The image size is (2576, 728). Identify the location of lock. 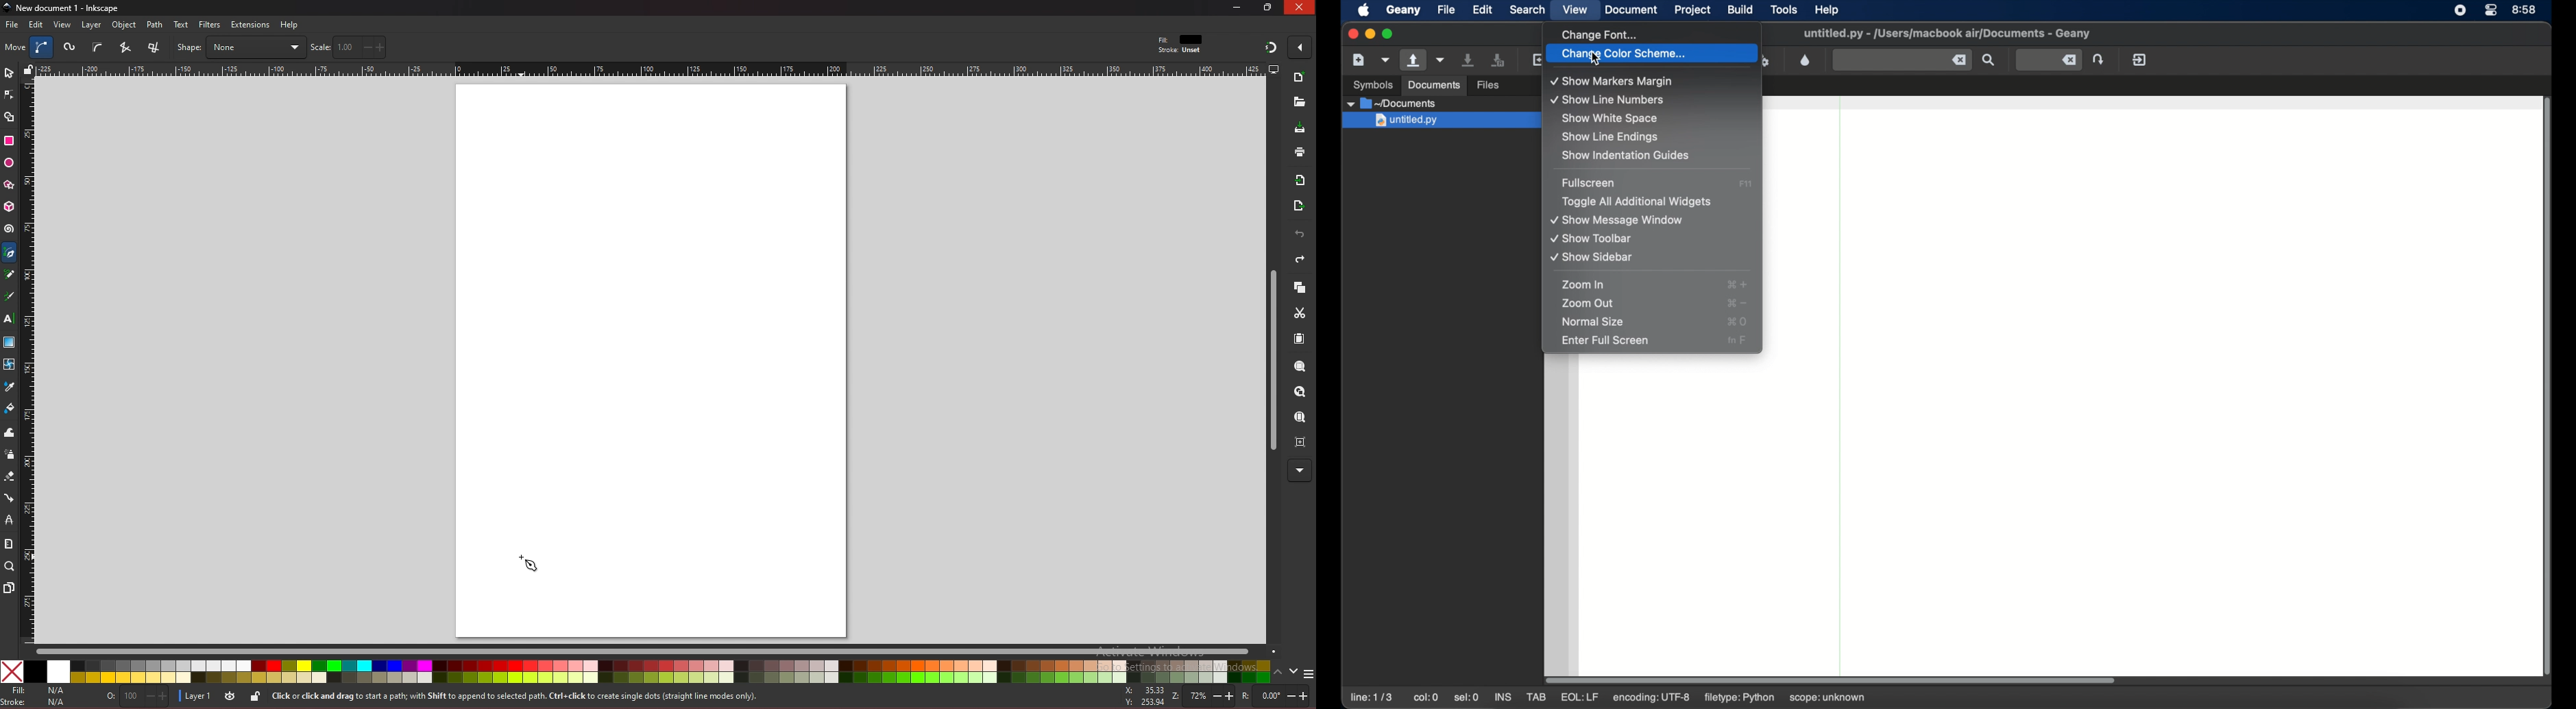
(255, 696).